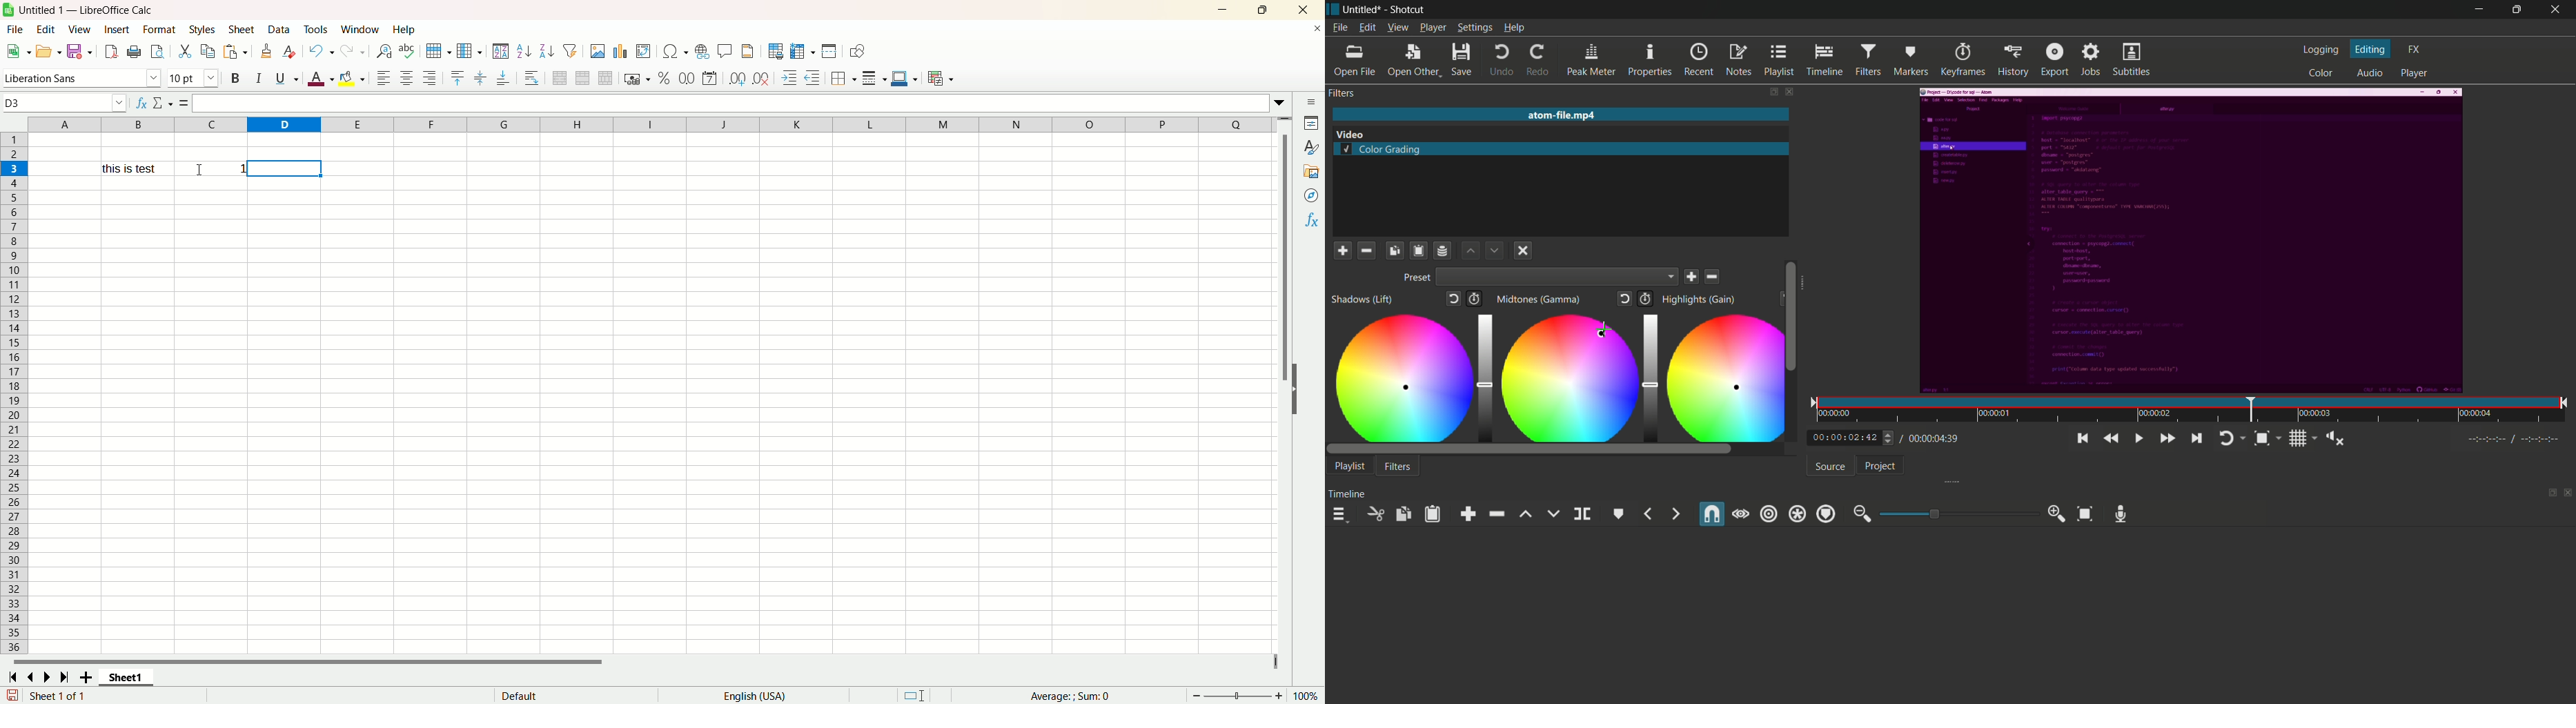  Describe the element at coordinates (1541, 300) in the screenshot. I see `midtones(gamma)` at that location.